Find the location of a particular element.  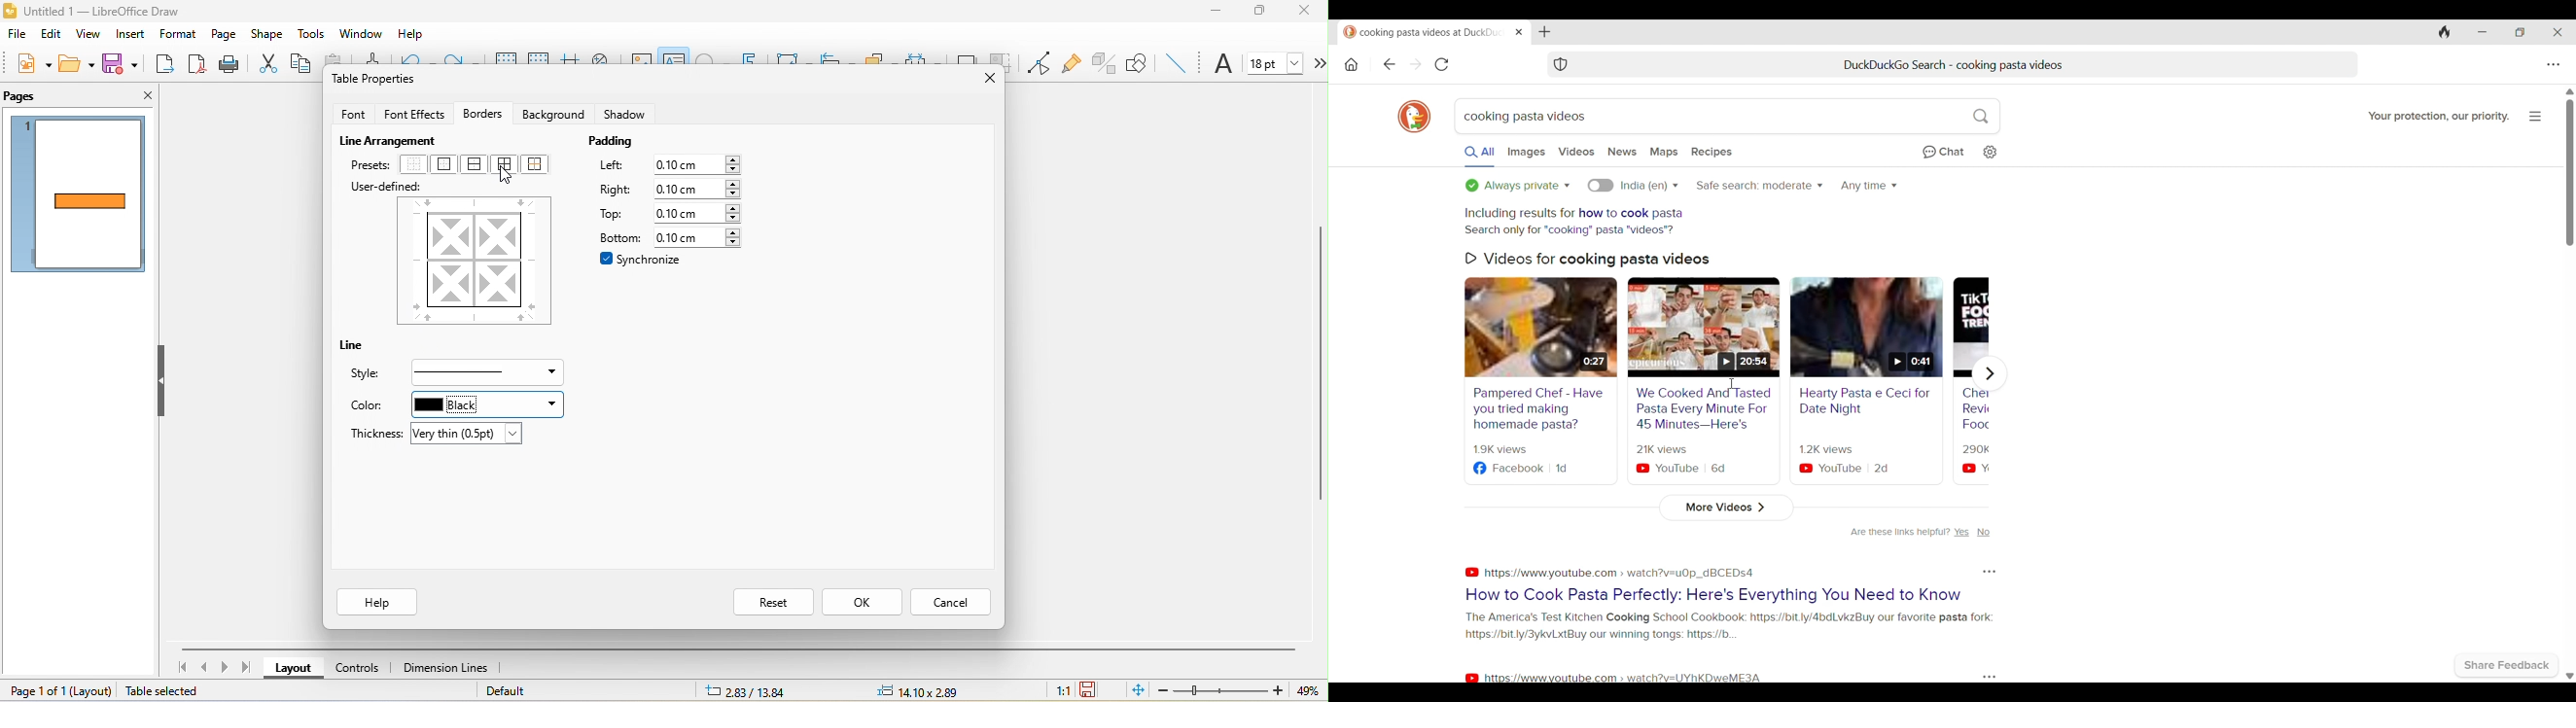

style is located at coordinates (373, 374).